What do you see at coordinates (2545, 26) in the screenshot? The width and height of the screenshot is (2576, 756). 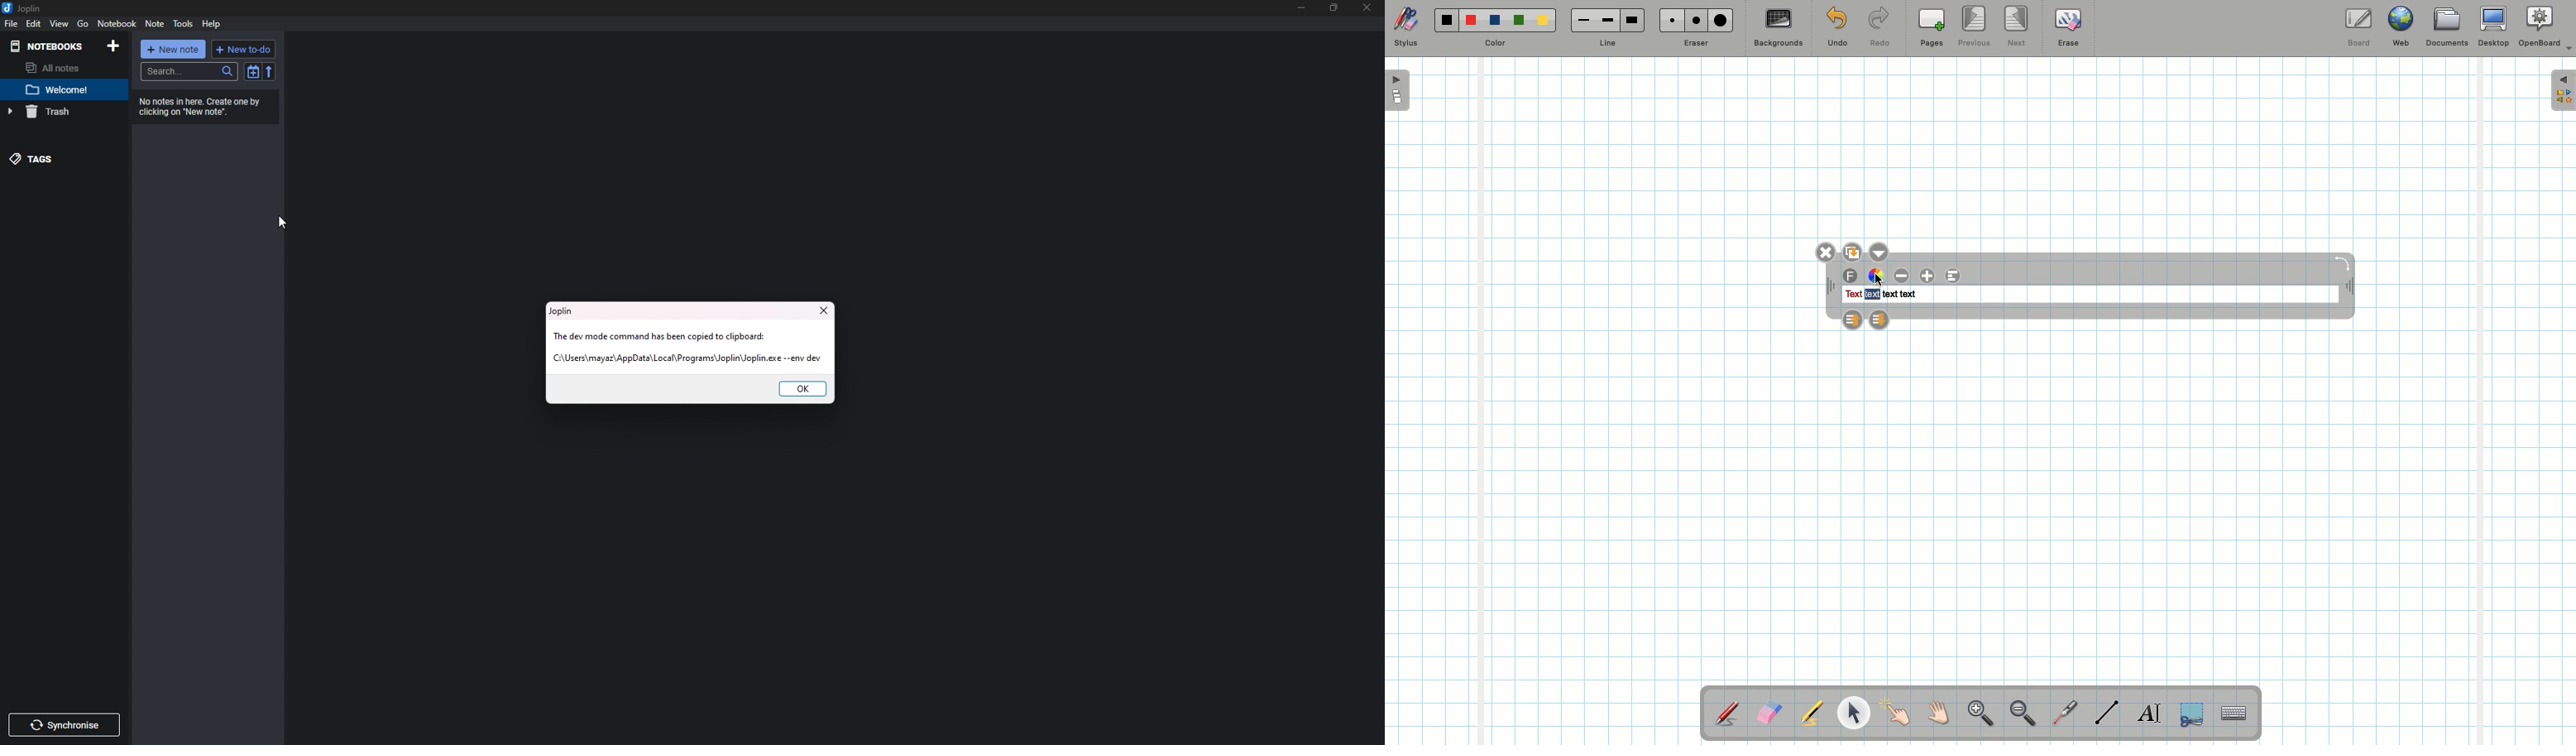 I see `OpenBoard` at bounding box center [2545, 26].